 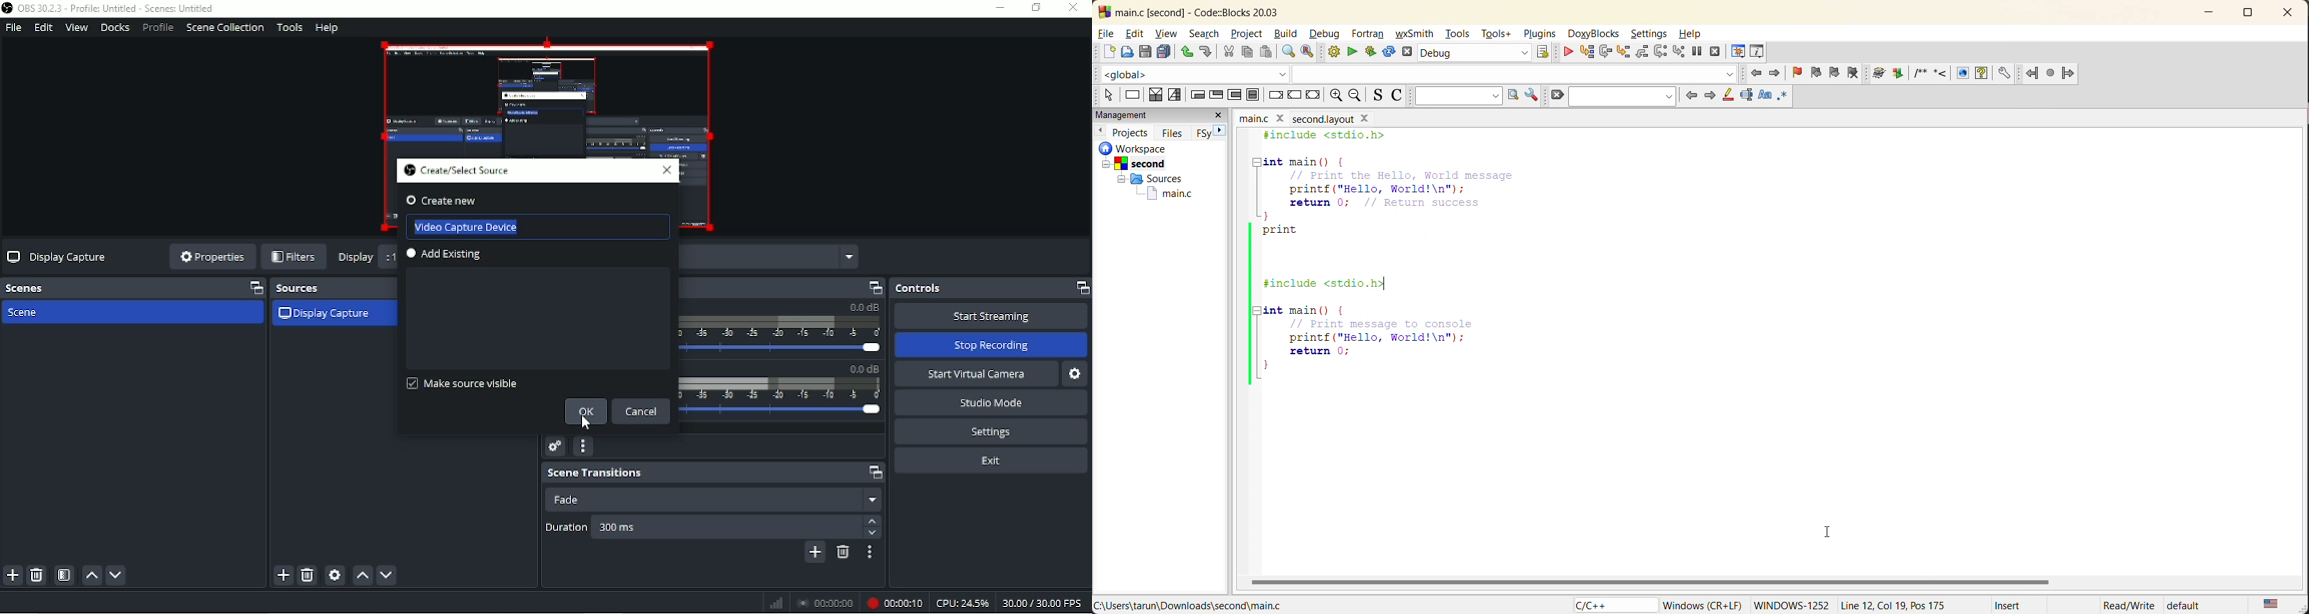 I want to click on Add source, so click(x=283, y=576).